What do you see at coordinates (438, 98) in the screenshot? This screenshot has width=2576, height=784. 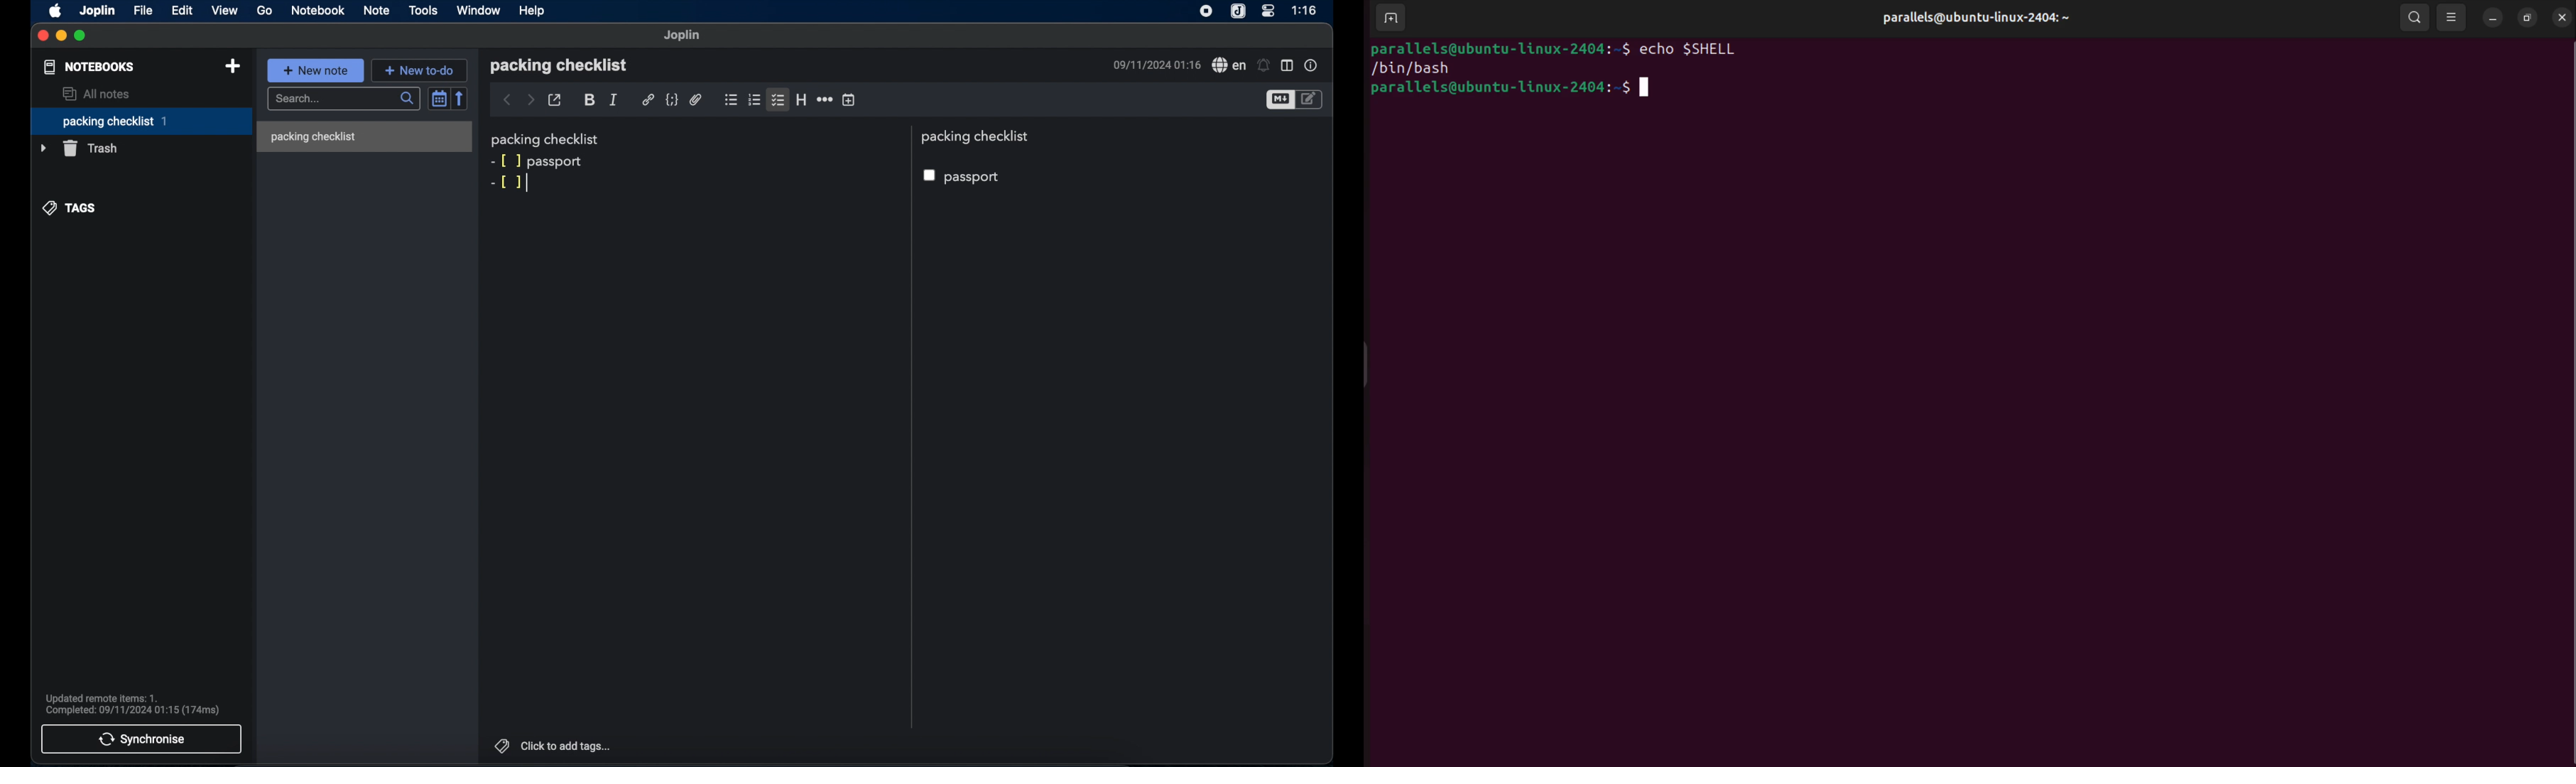 I see `toggle sort order field` at bounding box center [438, 98].